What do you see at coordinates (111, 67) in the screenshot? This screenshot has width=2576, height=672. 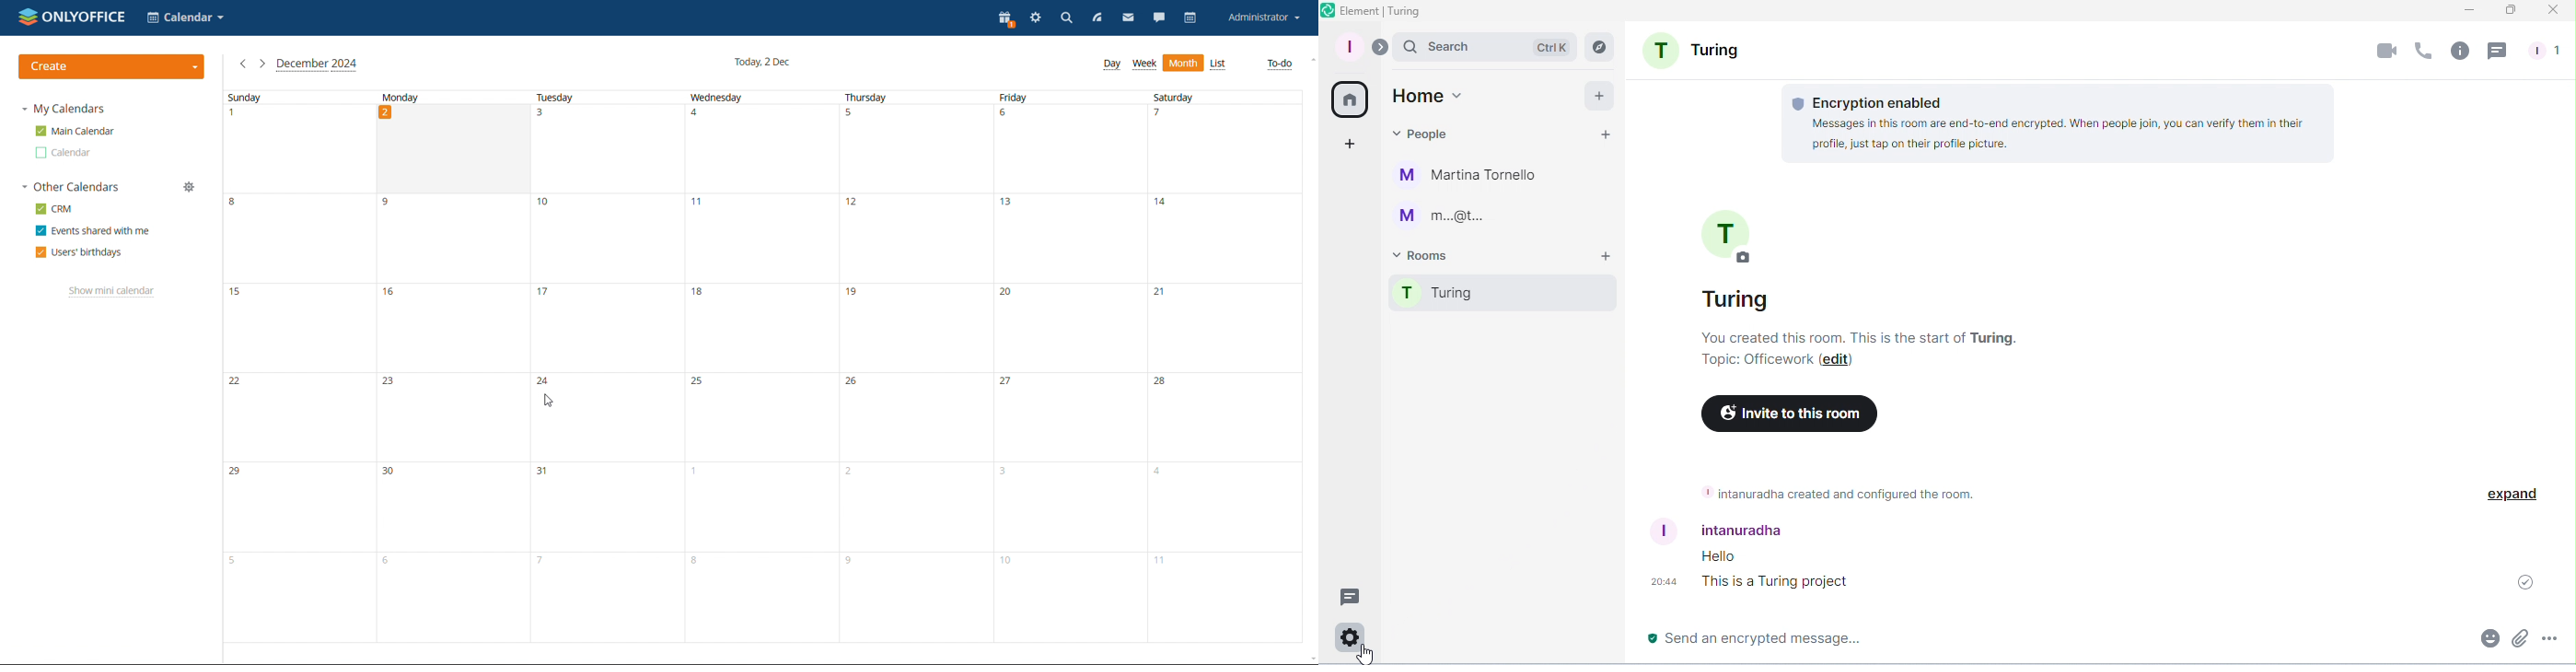 I see `create` at bounding box center [111, 67].